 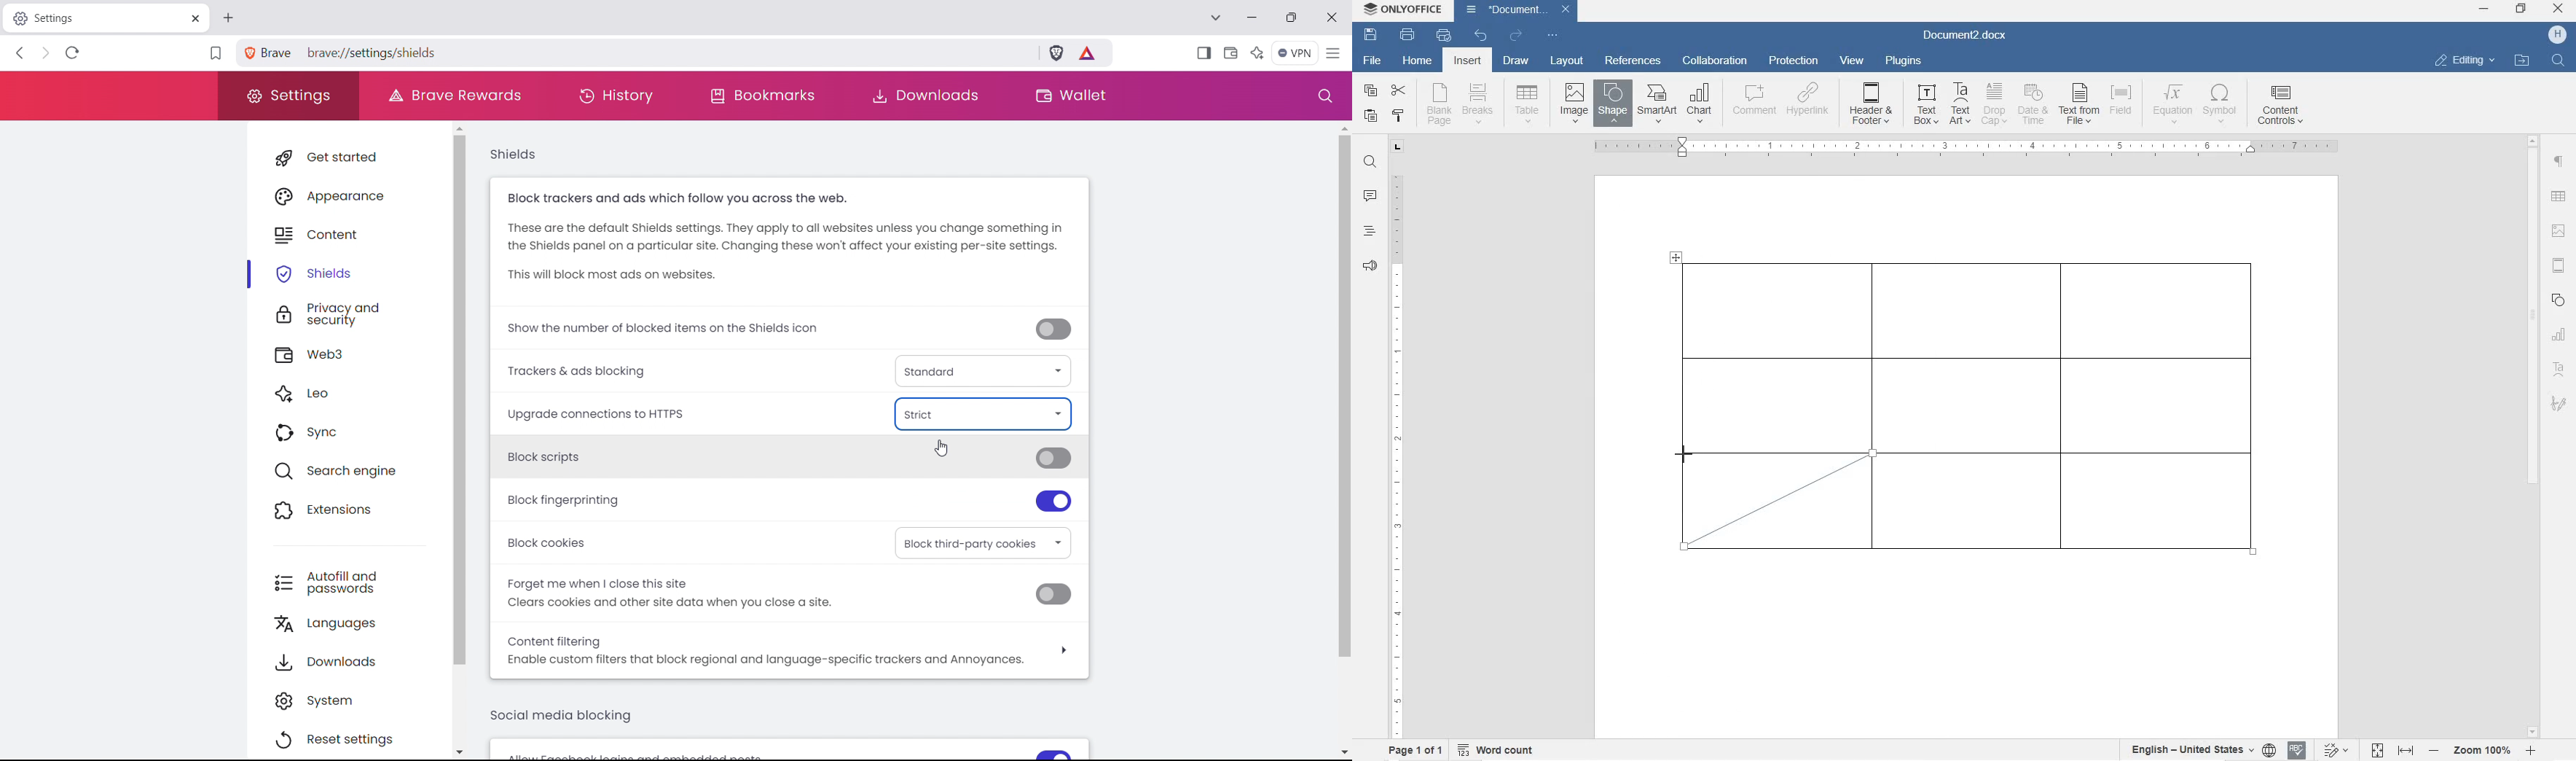 What do you see at coordinates (1524, 104) in the screenshot?
I see `insert table` at bounding box center [1524, 104].